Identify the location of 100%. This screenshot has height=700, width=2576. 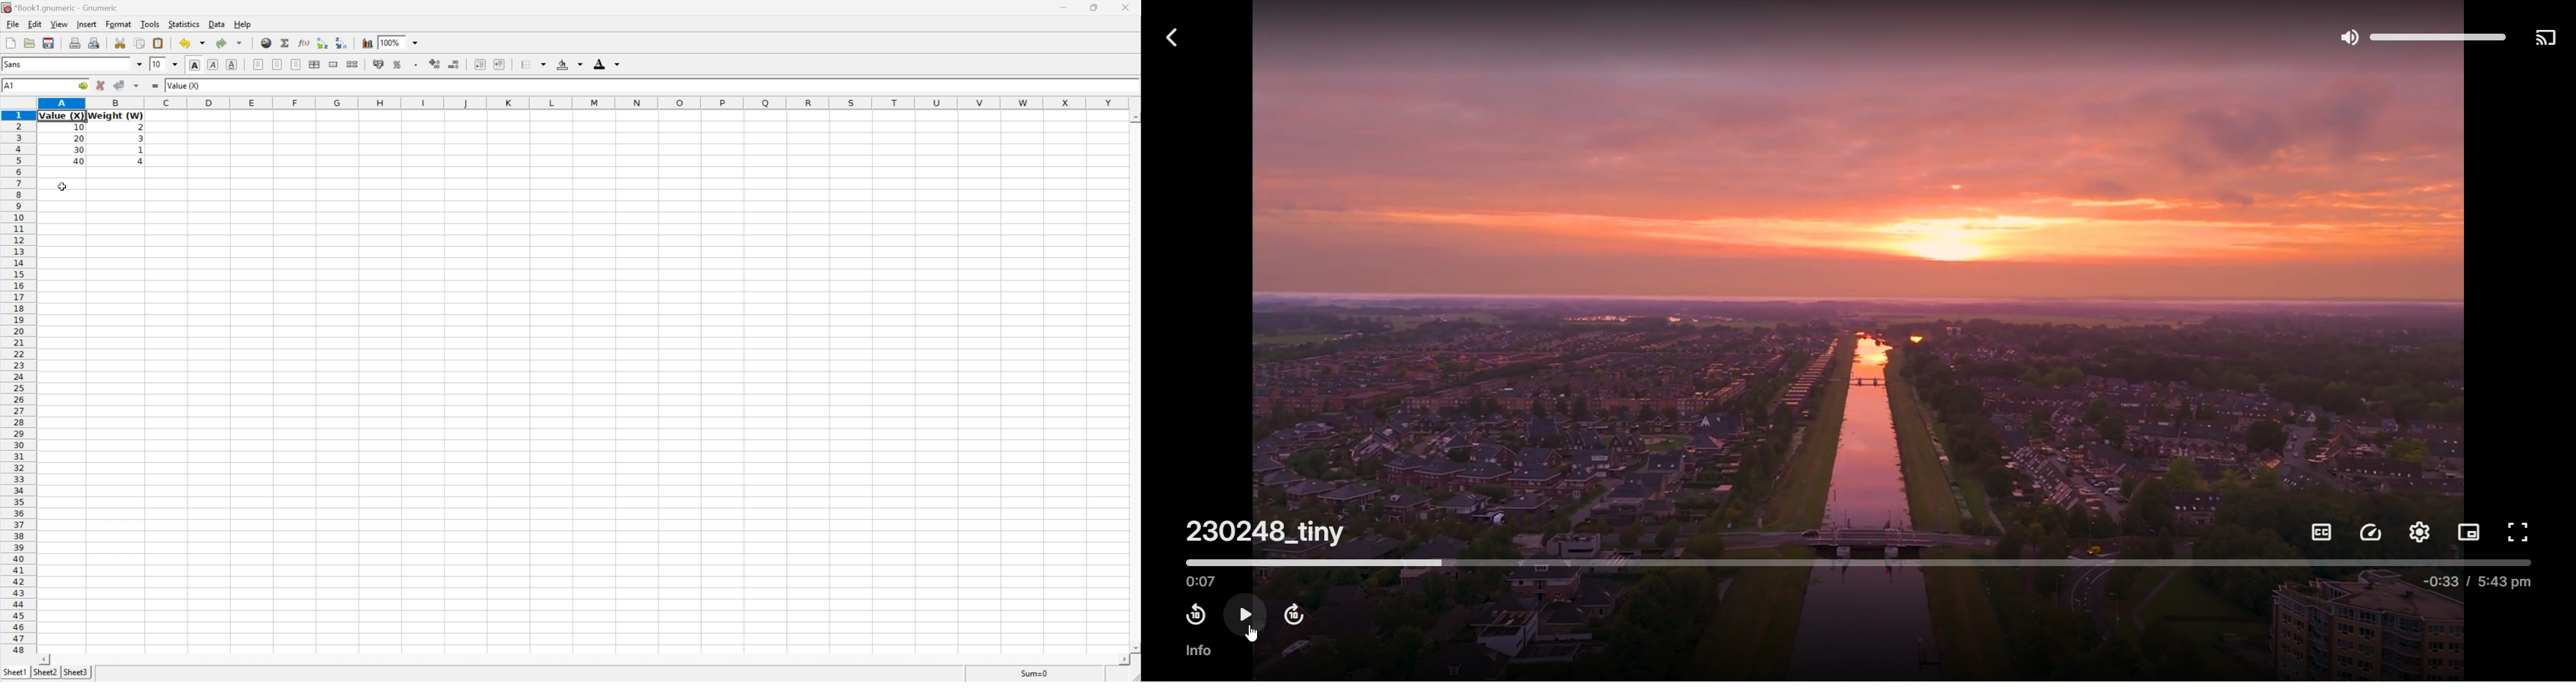
(390, 42).